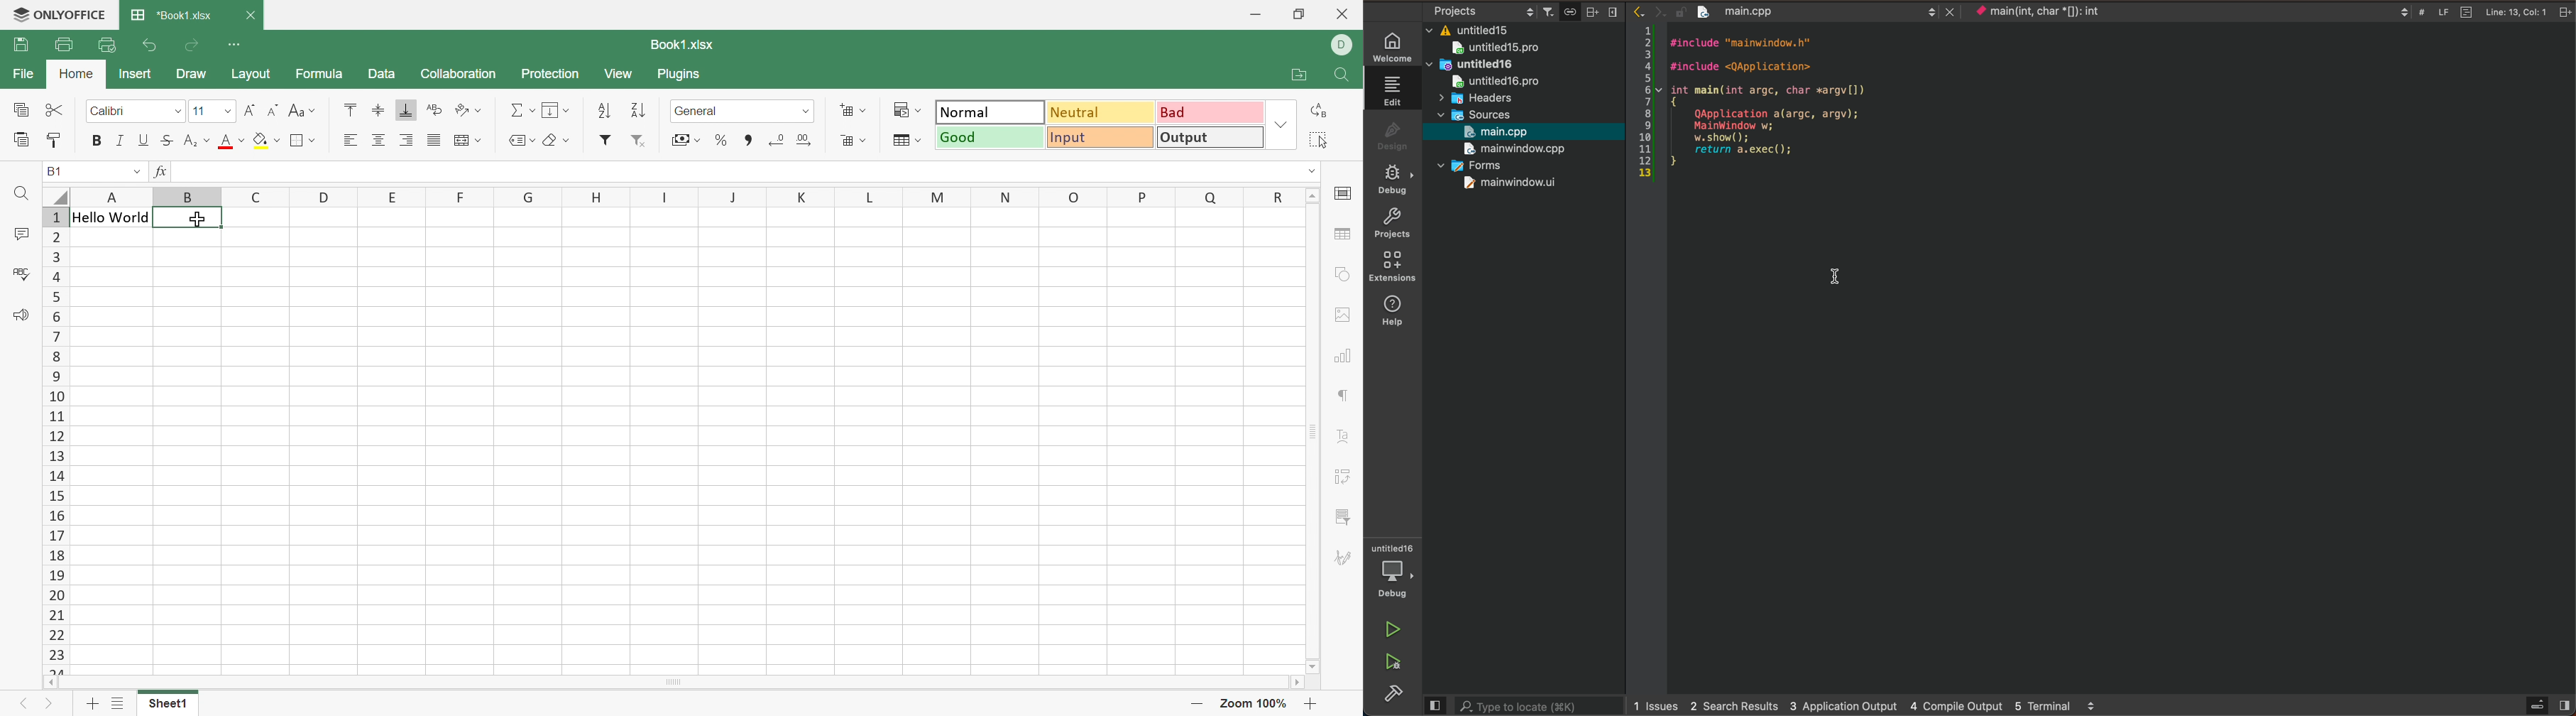 The width and height of the screenshot is (2576, 728). Describe the element at coordinates (1834, 266) in the screenshot. I see `cursor` at that location.